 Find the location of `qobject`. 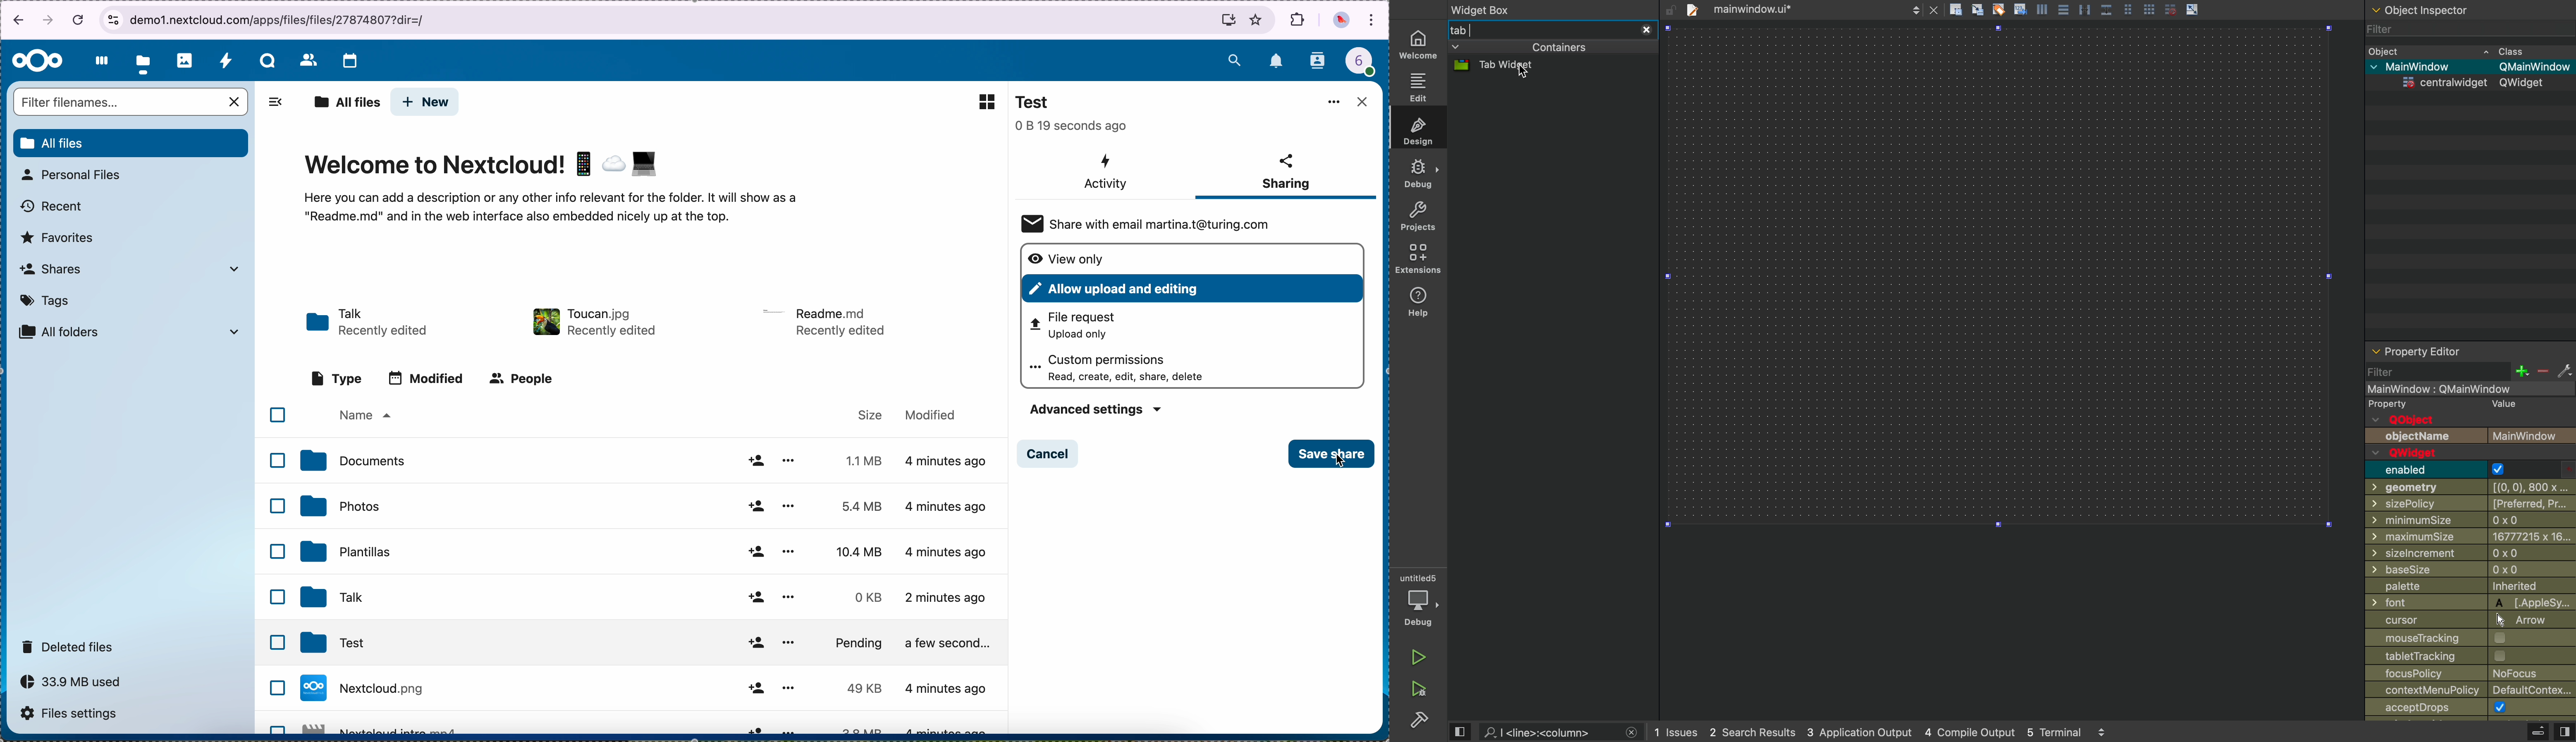

qobject is located at coordinates (2437, 420).